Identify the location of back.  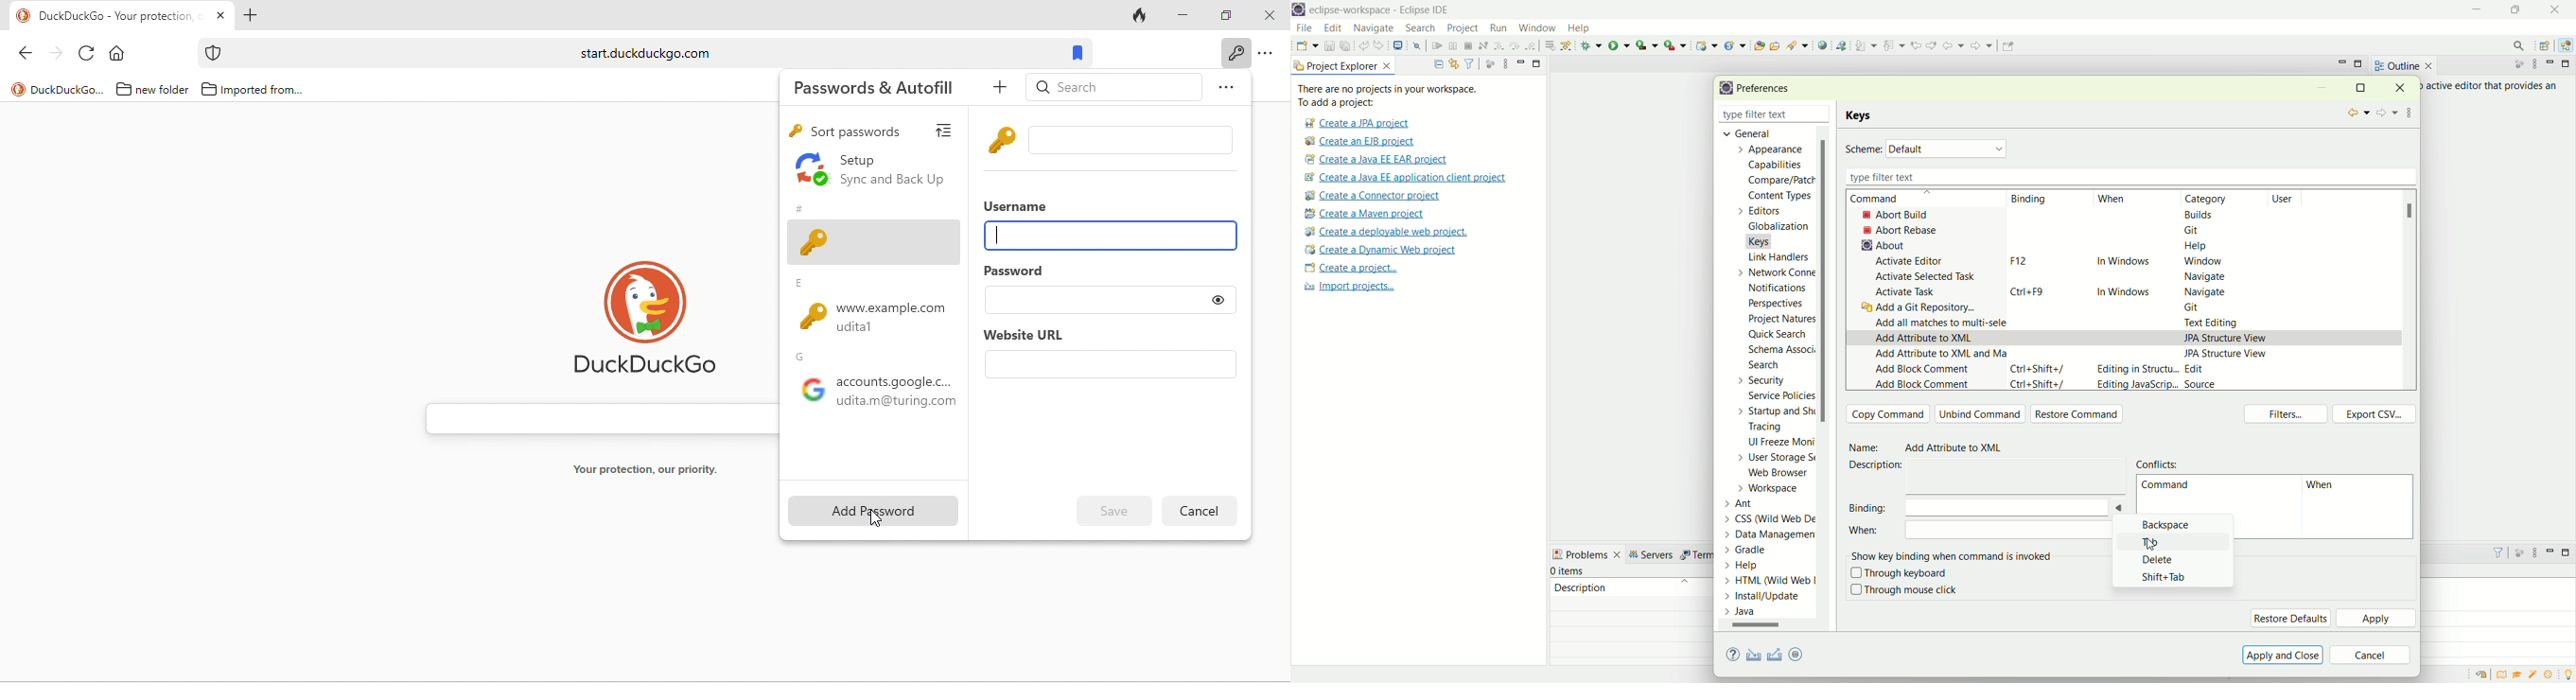
(25, 54).